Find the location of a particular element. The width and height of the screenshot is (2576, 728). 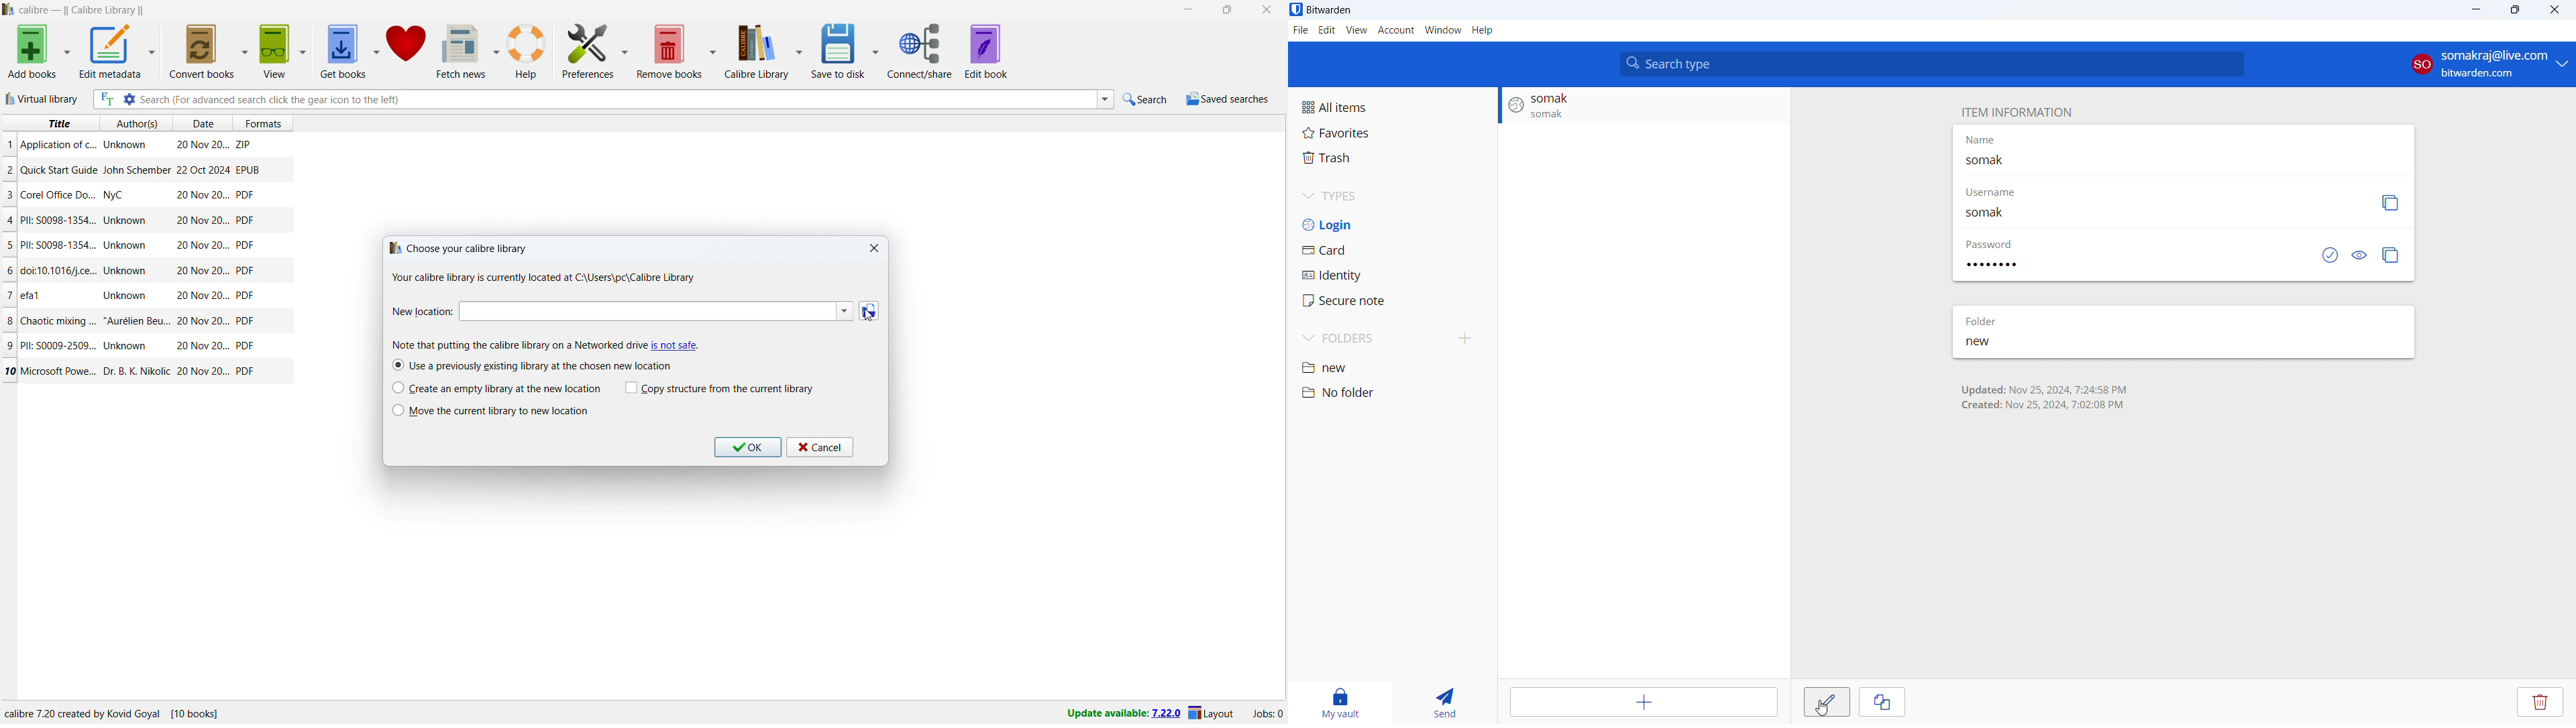

Title is located at coordinates (58, 145).